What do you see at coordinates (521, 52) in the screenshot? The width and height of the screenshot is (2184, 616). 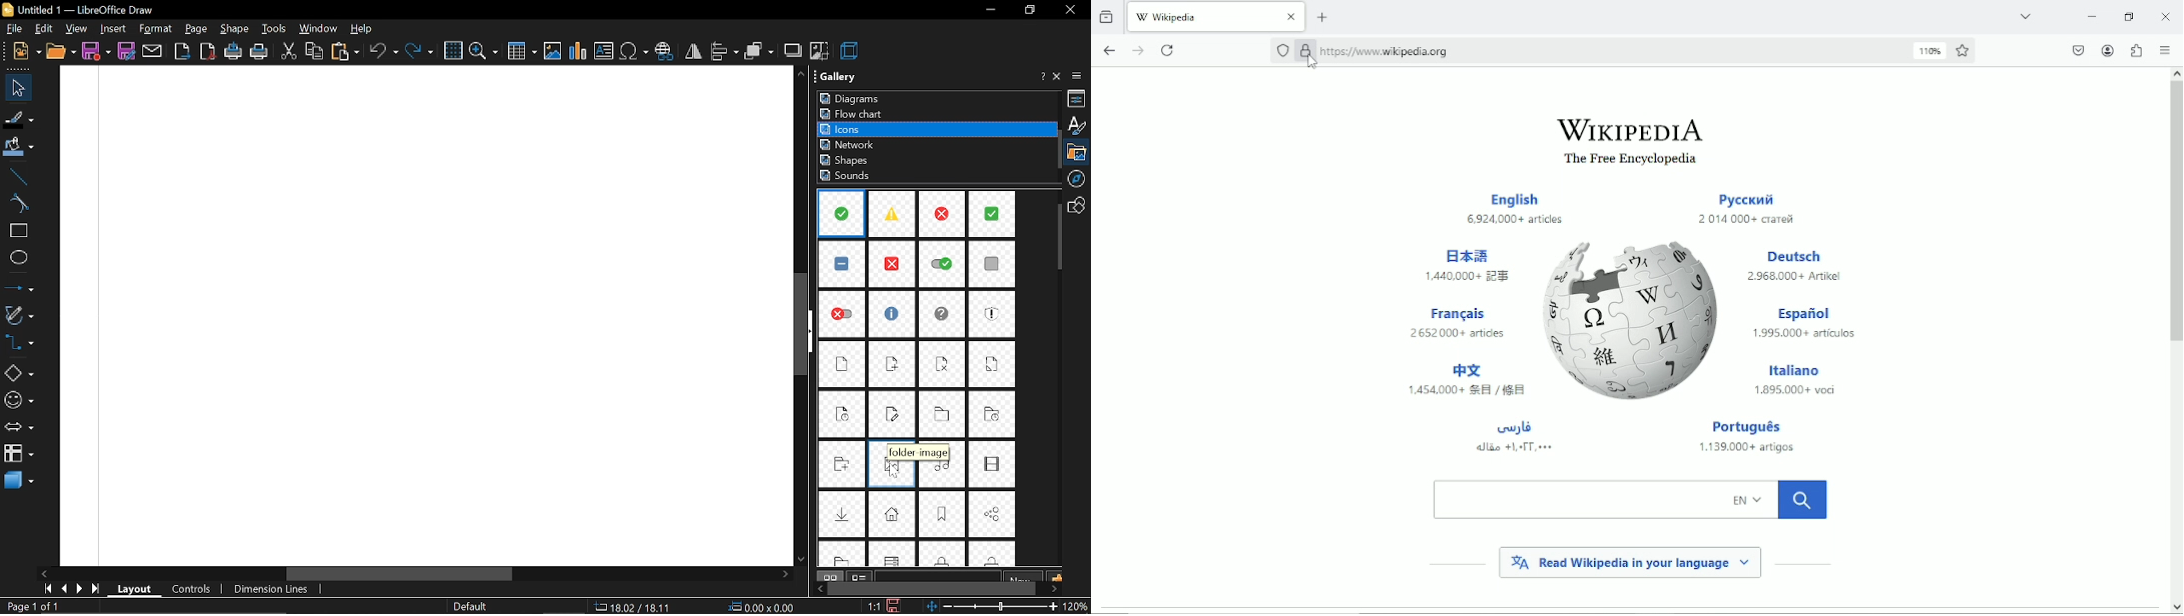 I see `insert table` at bounding box center [521, 52].